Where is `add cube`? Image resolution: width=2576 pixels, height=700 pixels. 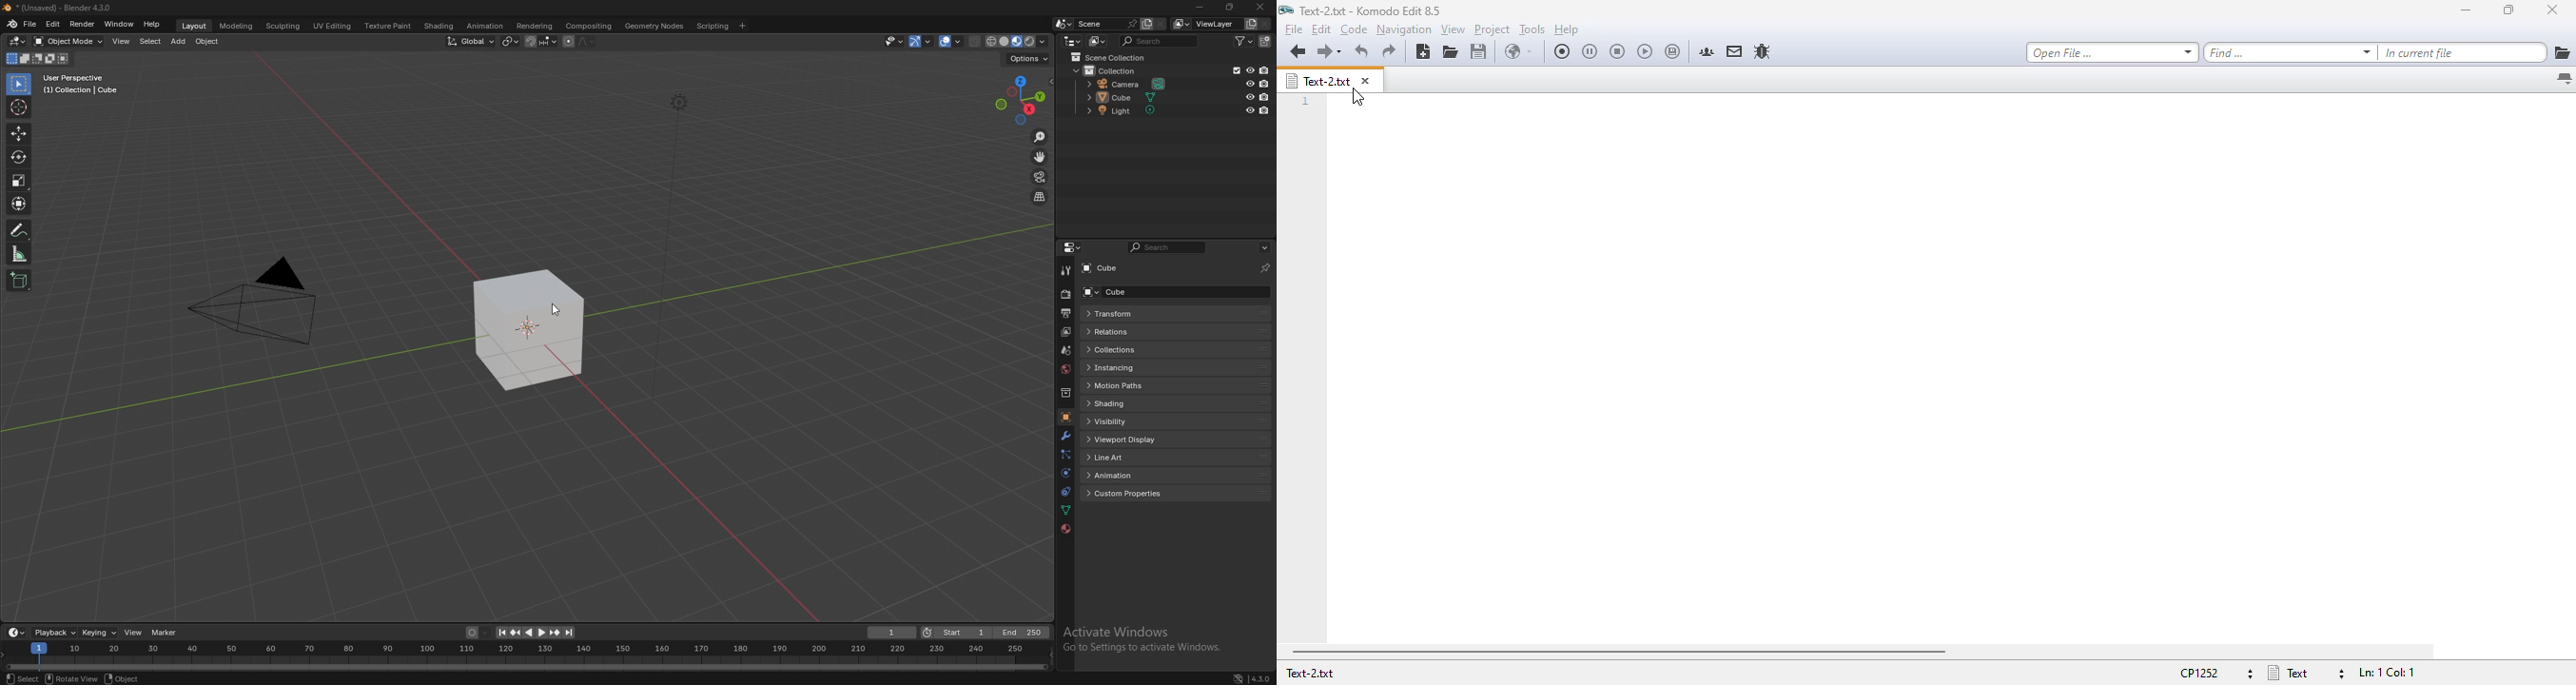 add cube is located at coordinates (19, 280).